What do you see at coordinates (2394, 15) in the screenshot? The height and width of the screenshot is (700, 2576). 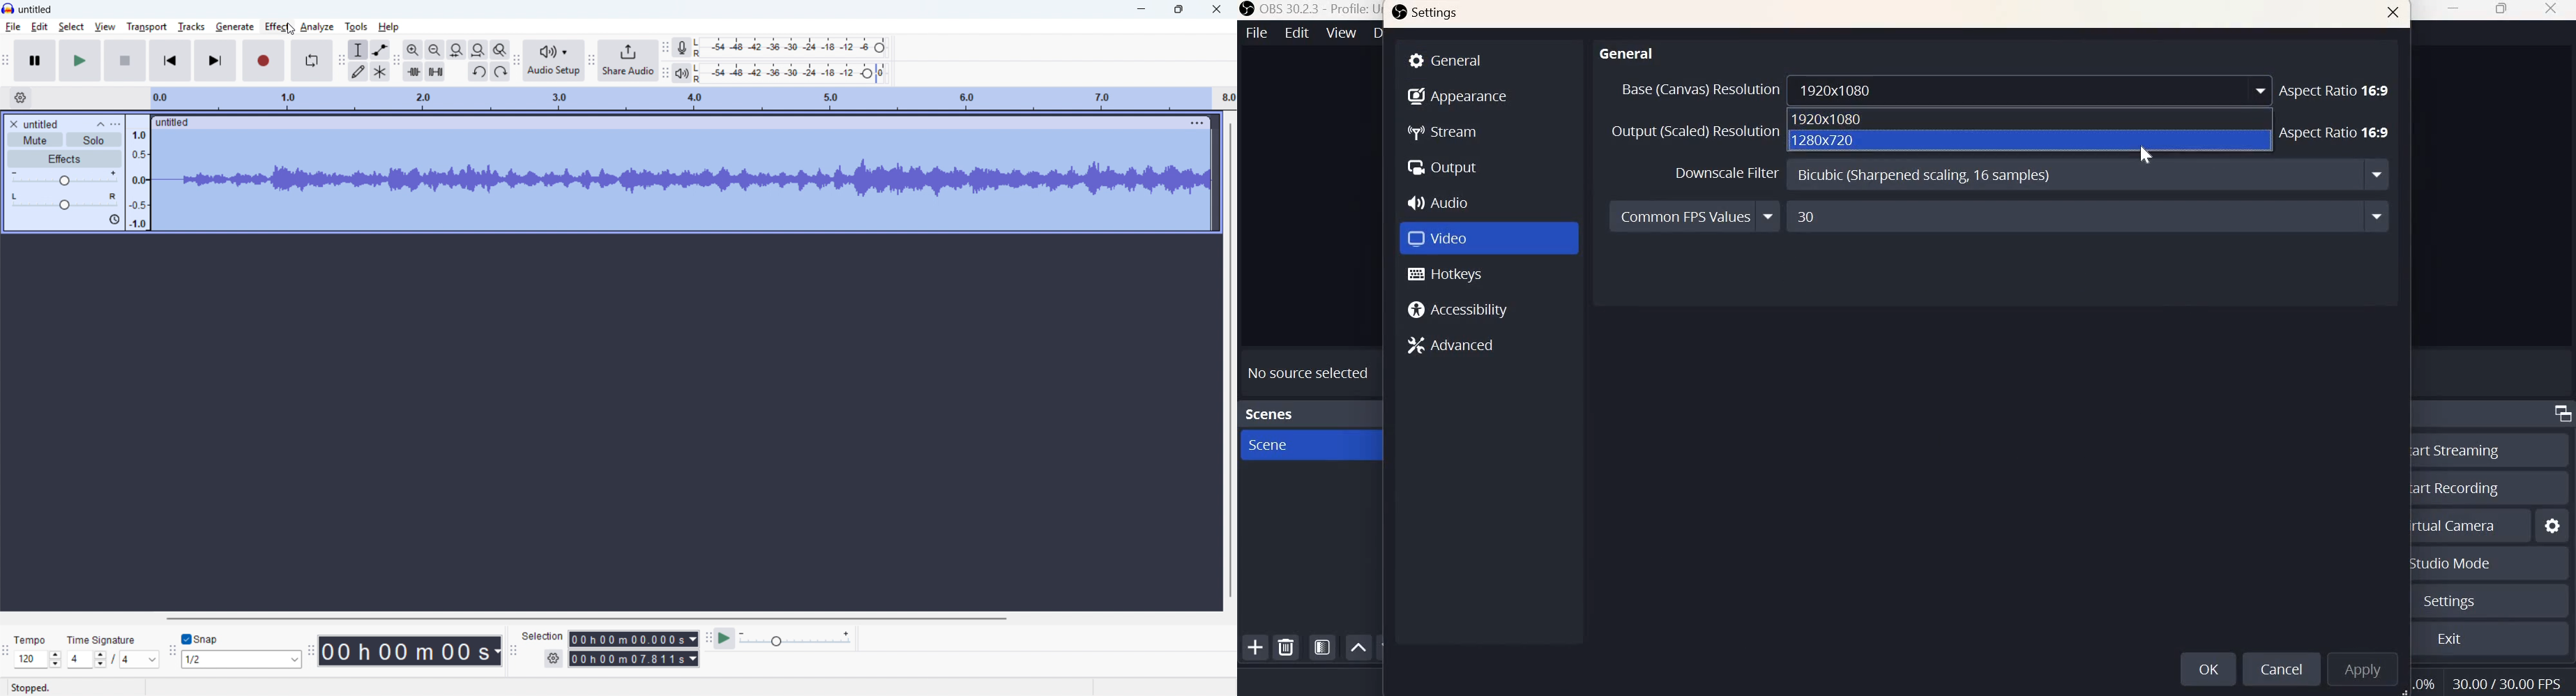 I see `close` at bounding box center [2394, 15].